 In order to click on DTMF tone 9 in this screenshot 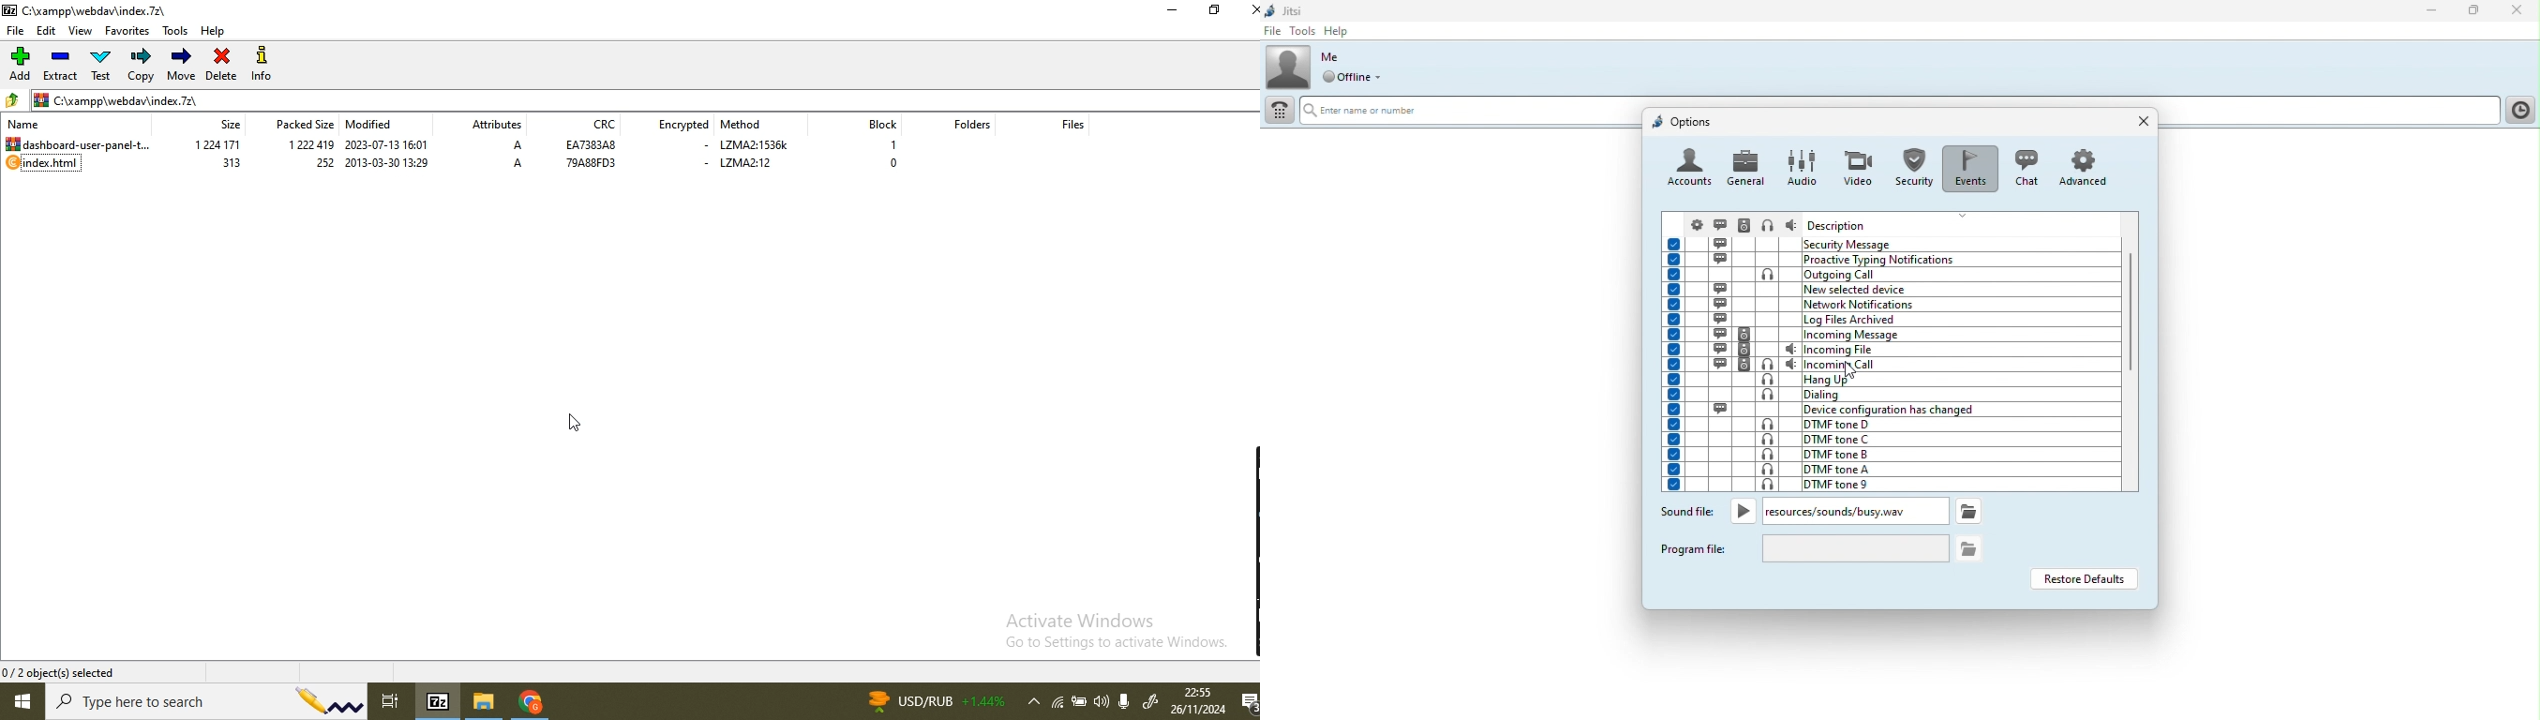, I will do `click(1886, 484)`.